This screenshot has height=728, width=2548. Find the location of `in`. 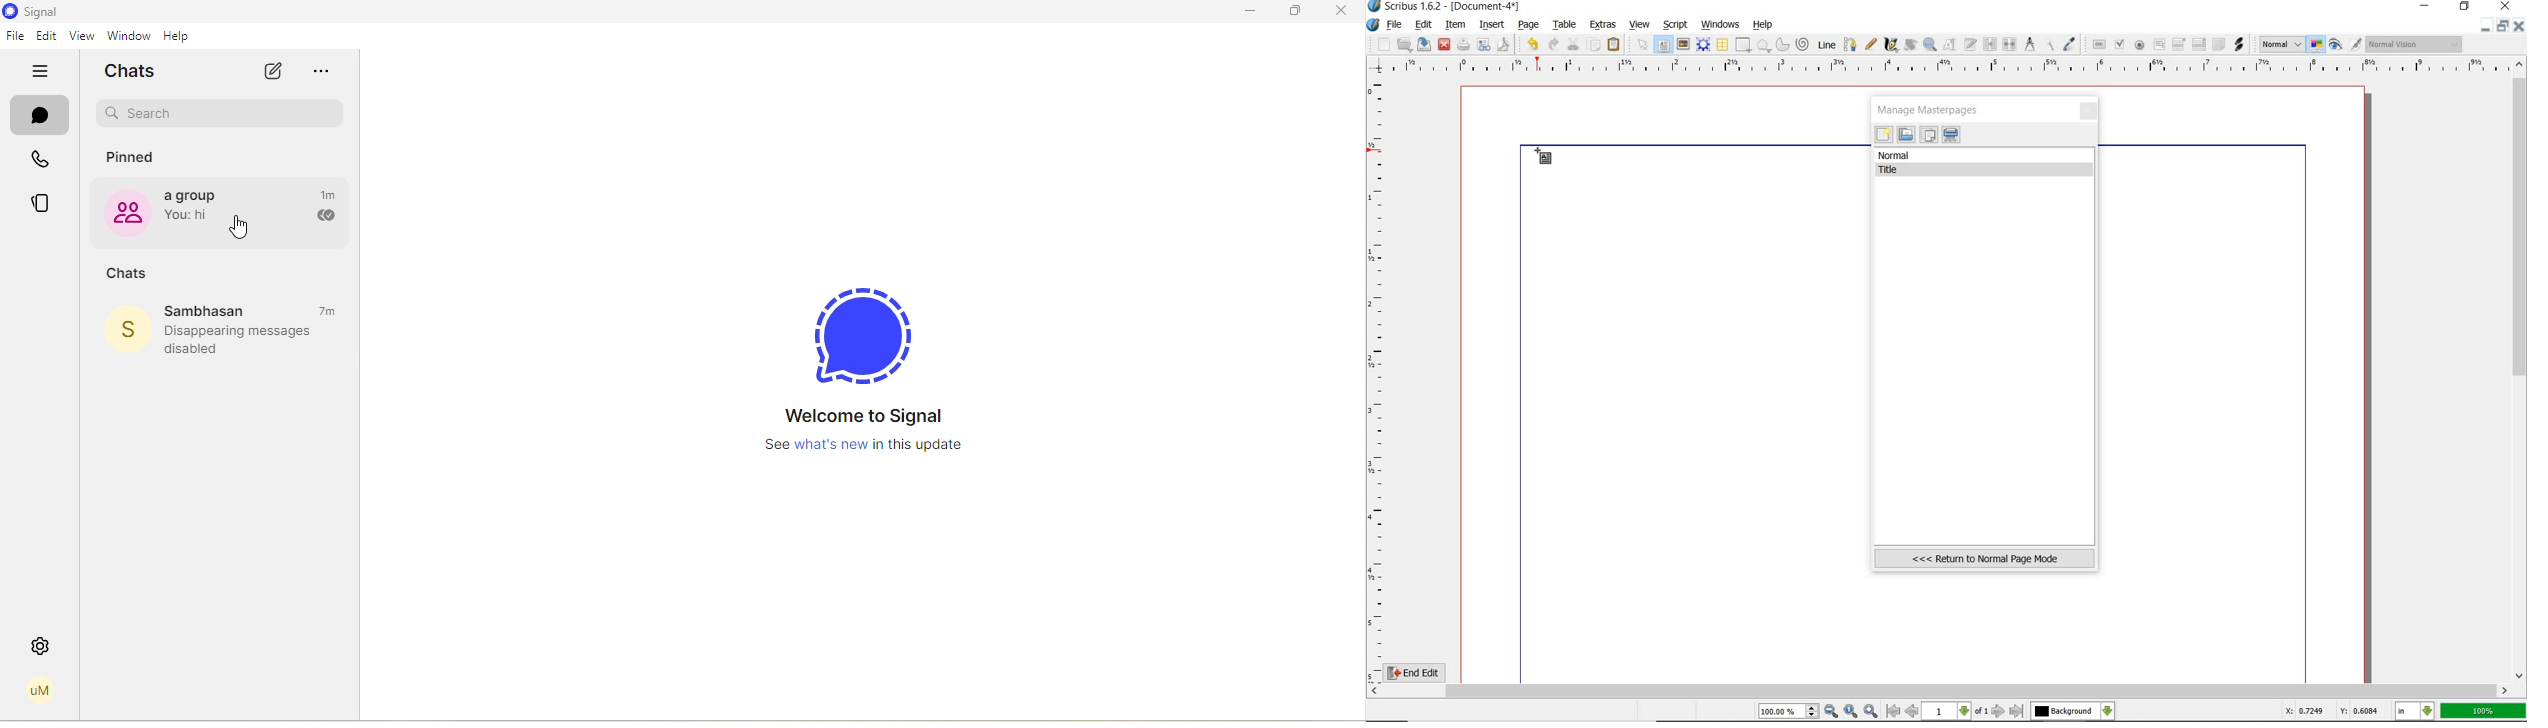

in is located at coordinates (2416, 712).